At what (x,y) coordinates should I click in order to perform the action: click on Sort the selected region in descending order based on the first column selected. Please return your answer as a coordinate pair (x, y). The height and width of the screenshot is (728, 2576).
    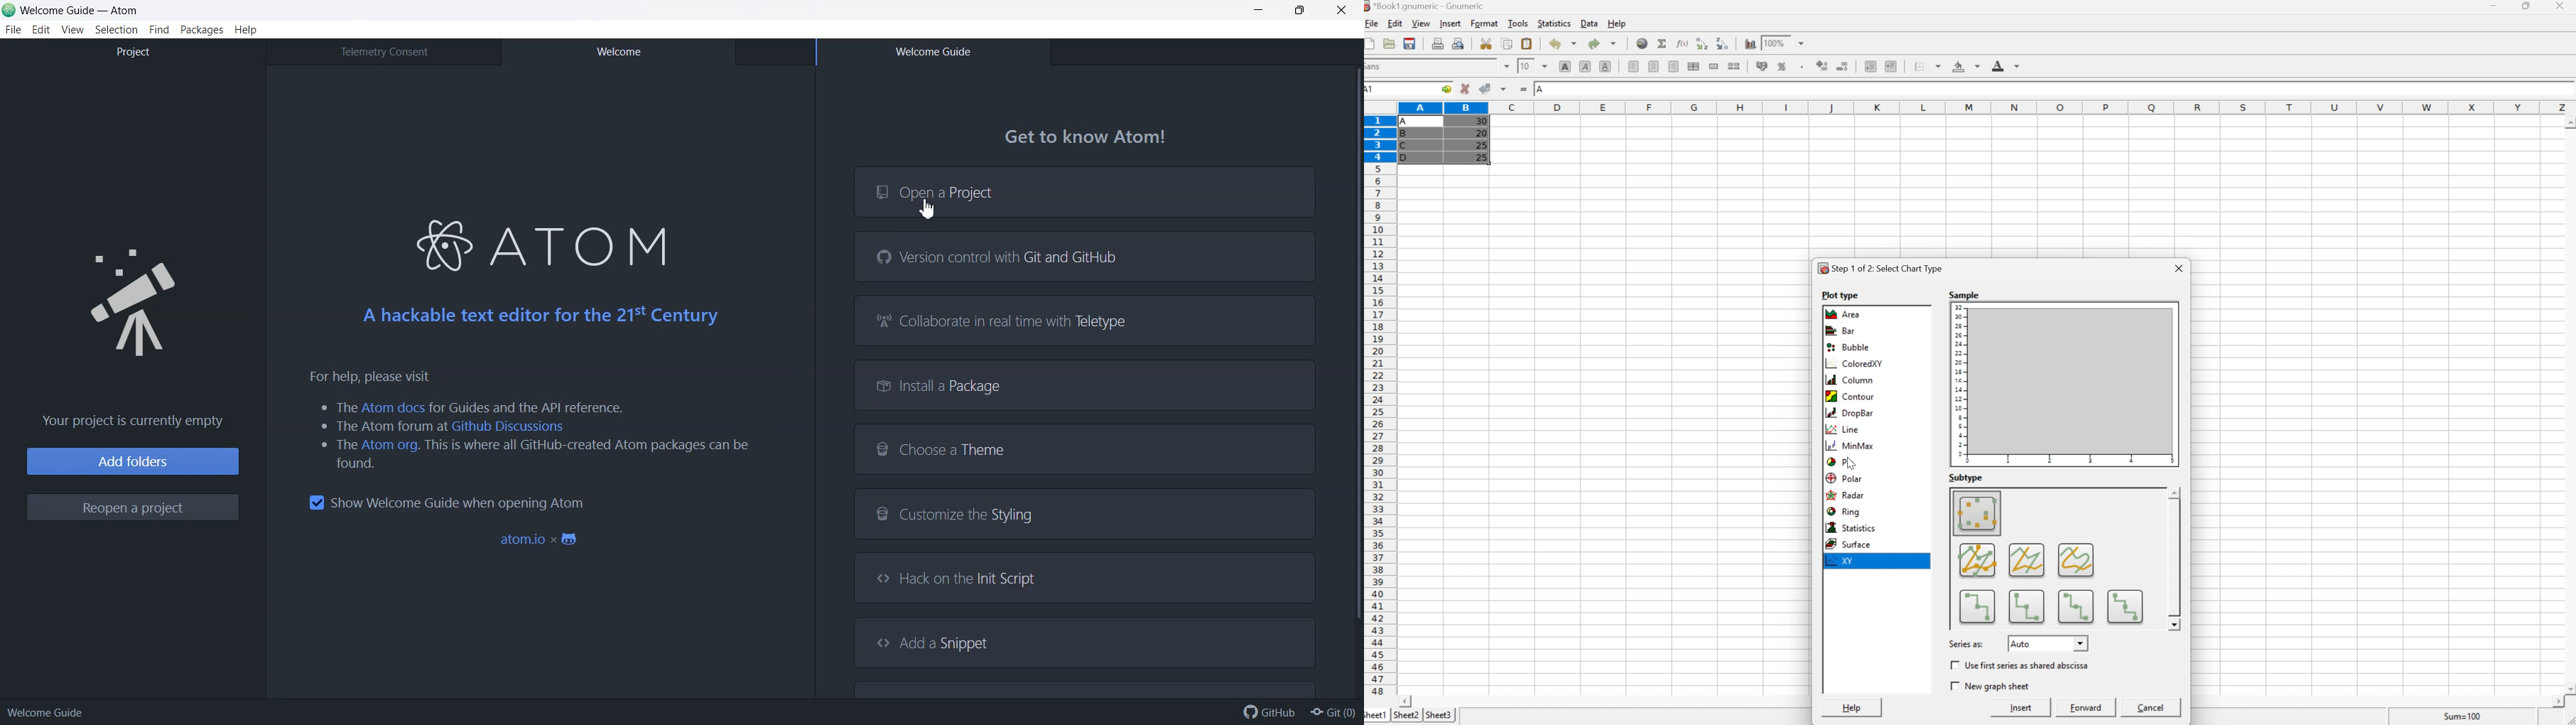
    Looking at the image, I should click on (1701, 42).